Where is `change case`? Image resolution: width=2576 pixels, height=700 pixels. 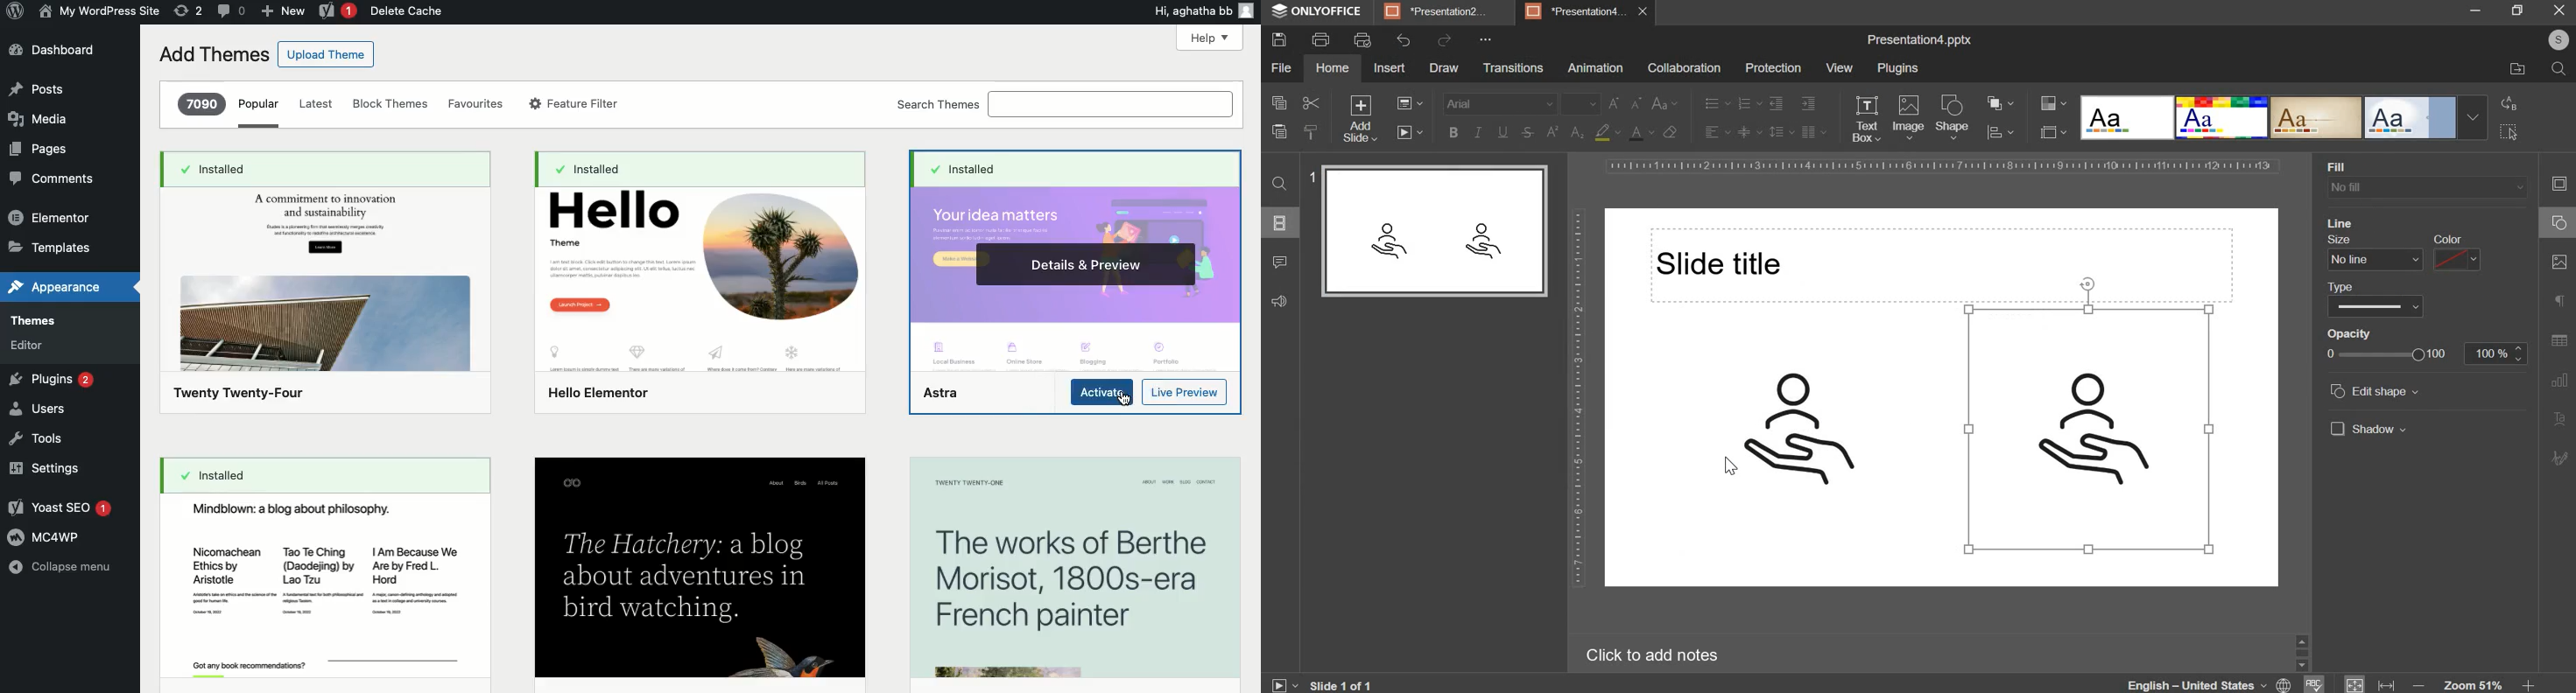 change case is located at coordinates (1665, 103).